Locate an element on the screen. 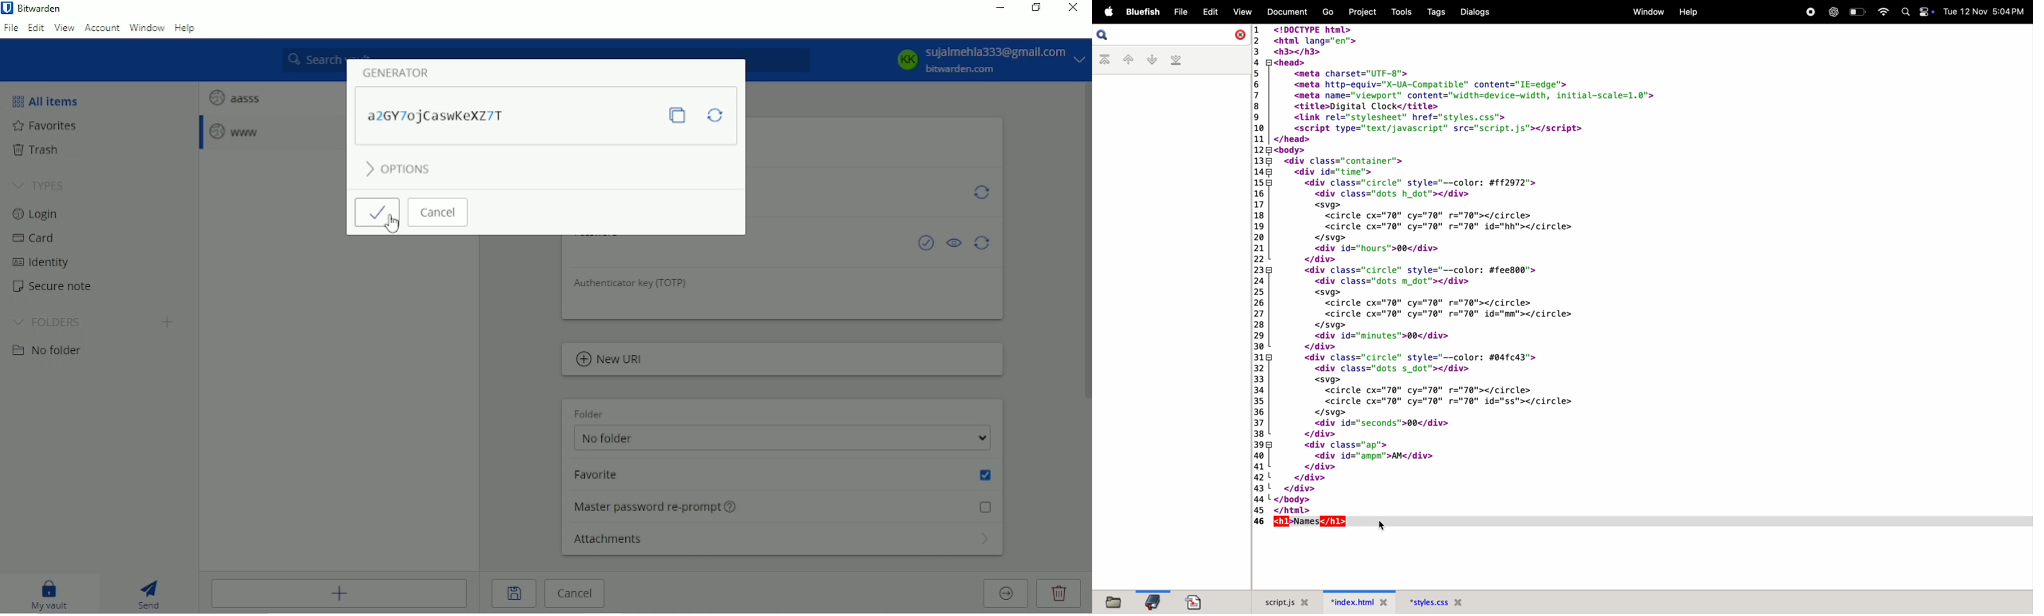  www is located at coordinates (237, 132).